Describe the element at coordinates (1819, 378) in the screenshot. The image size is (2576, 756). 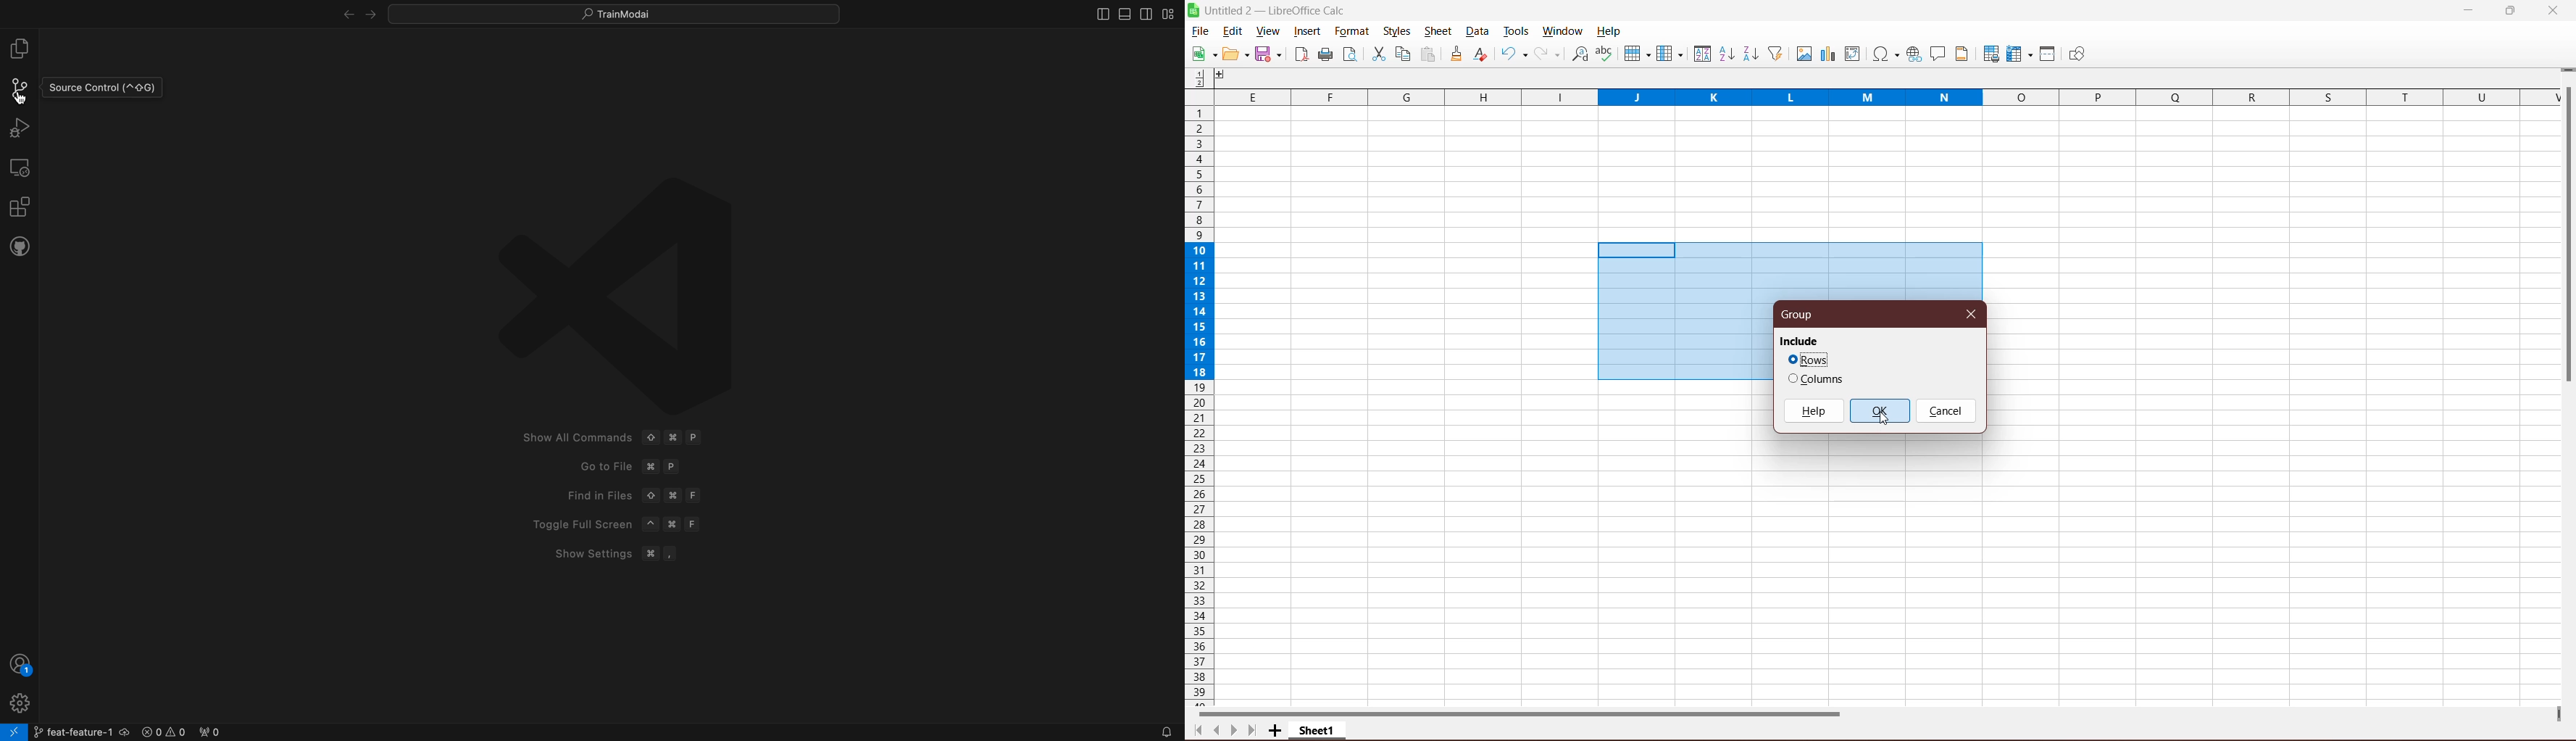
I see `Click to select Columns` at that location.